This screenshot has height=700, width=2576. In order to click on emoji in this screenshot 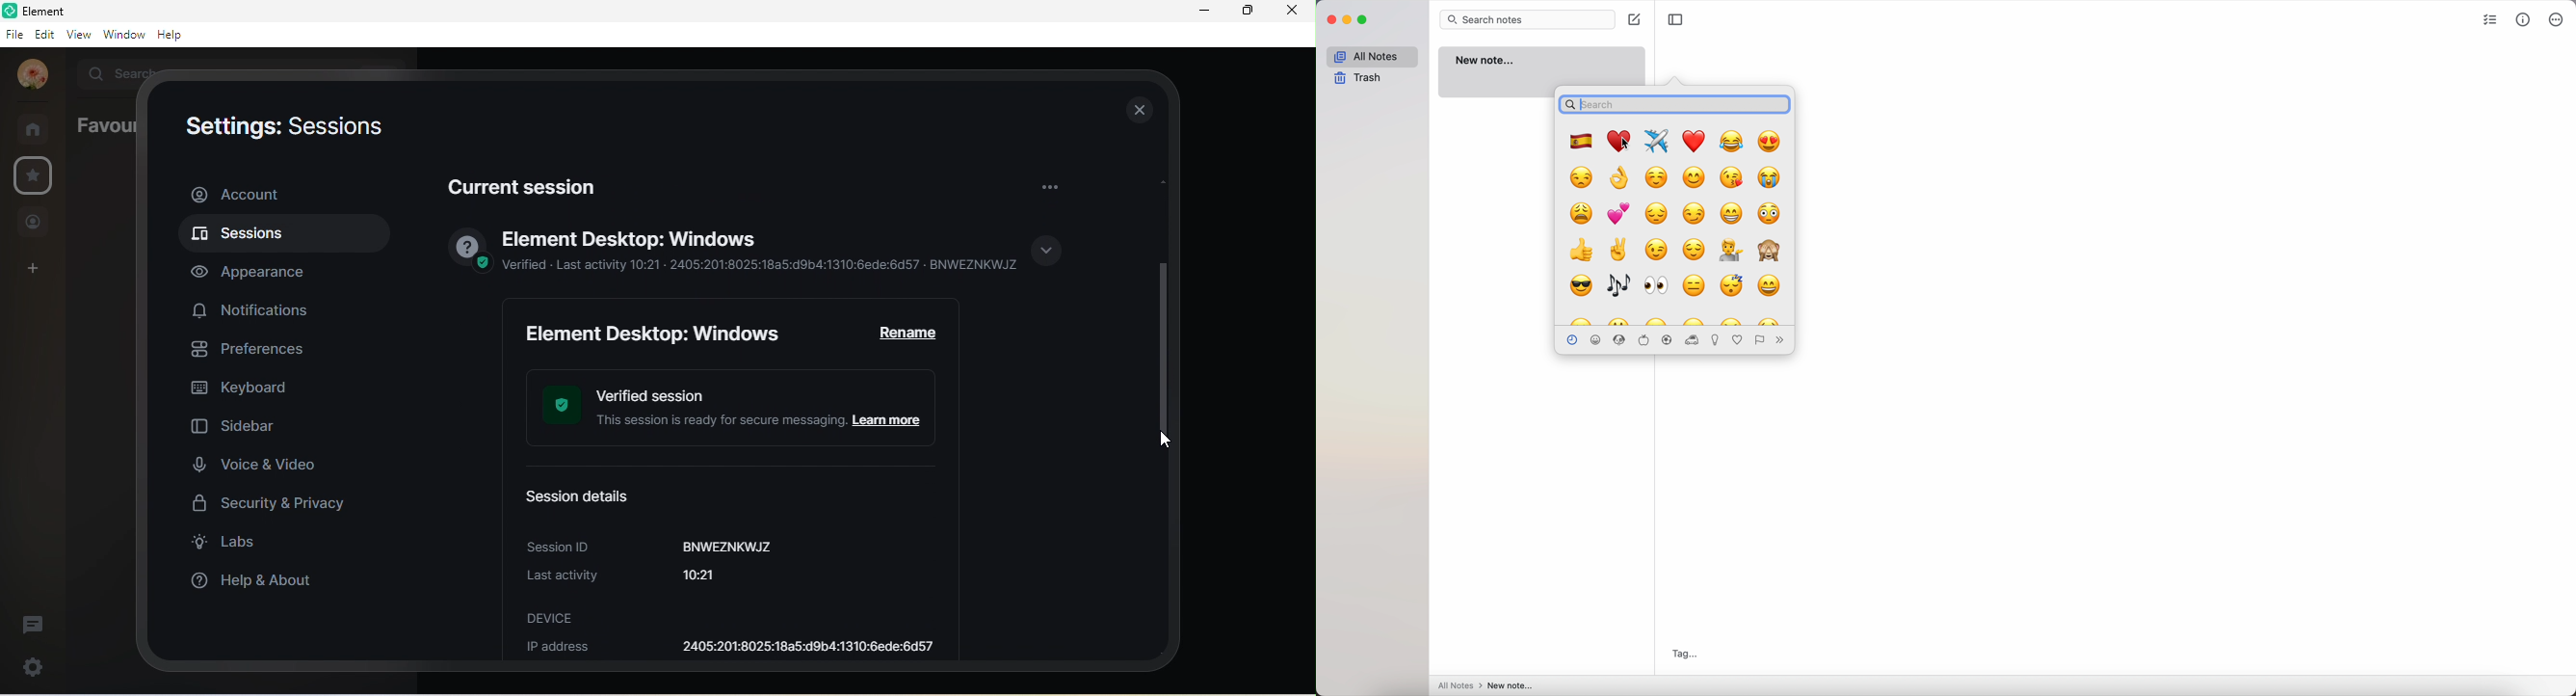, I will do `click(1694, 213)`.